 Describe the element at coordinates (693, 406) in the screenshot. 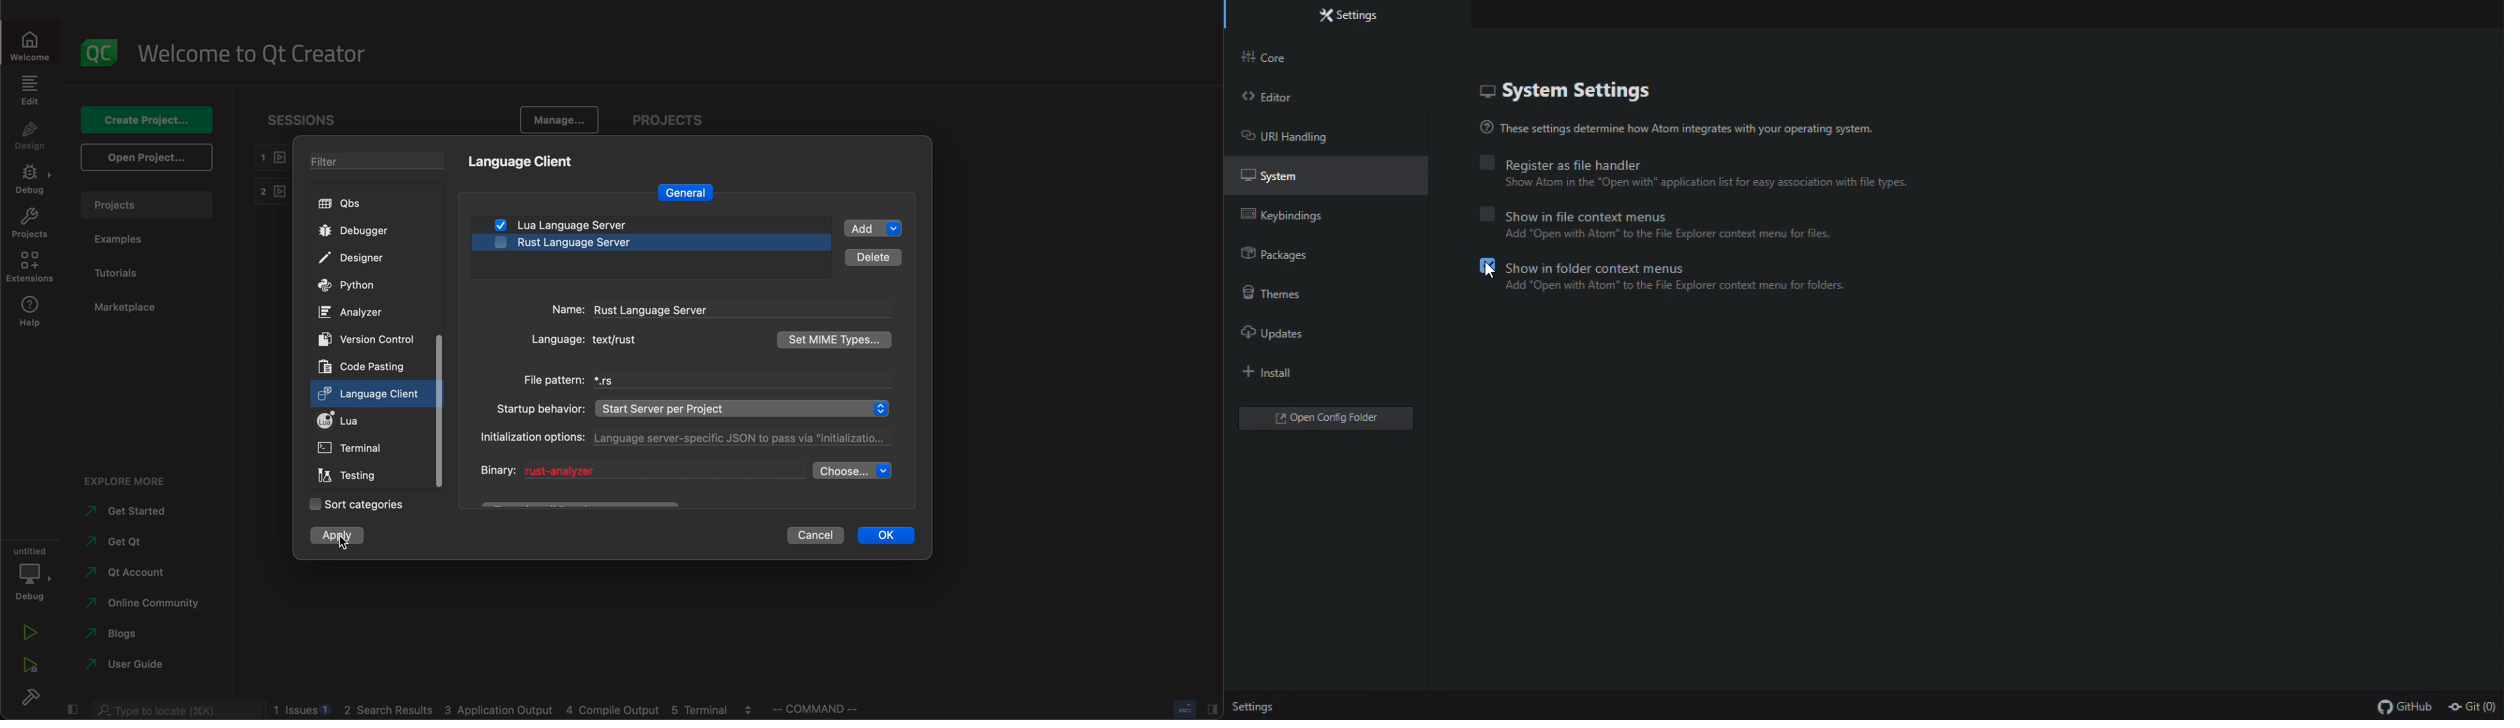

I see `startup` at that location.